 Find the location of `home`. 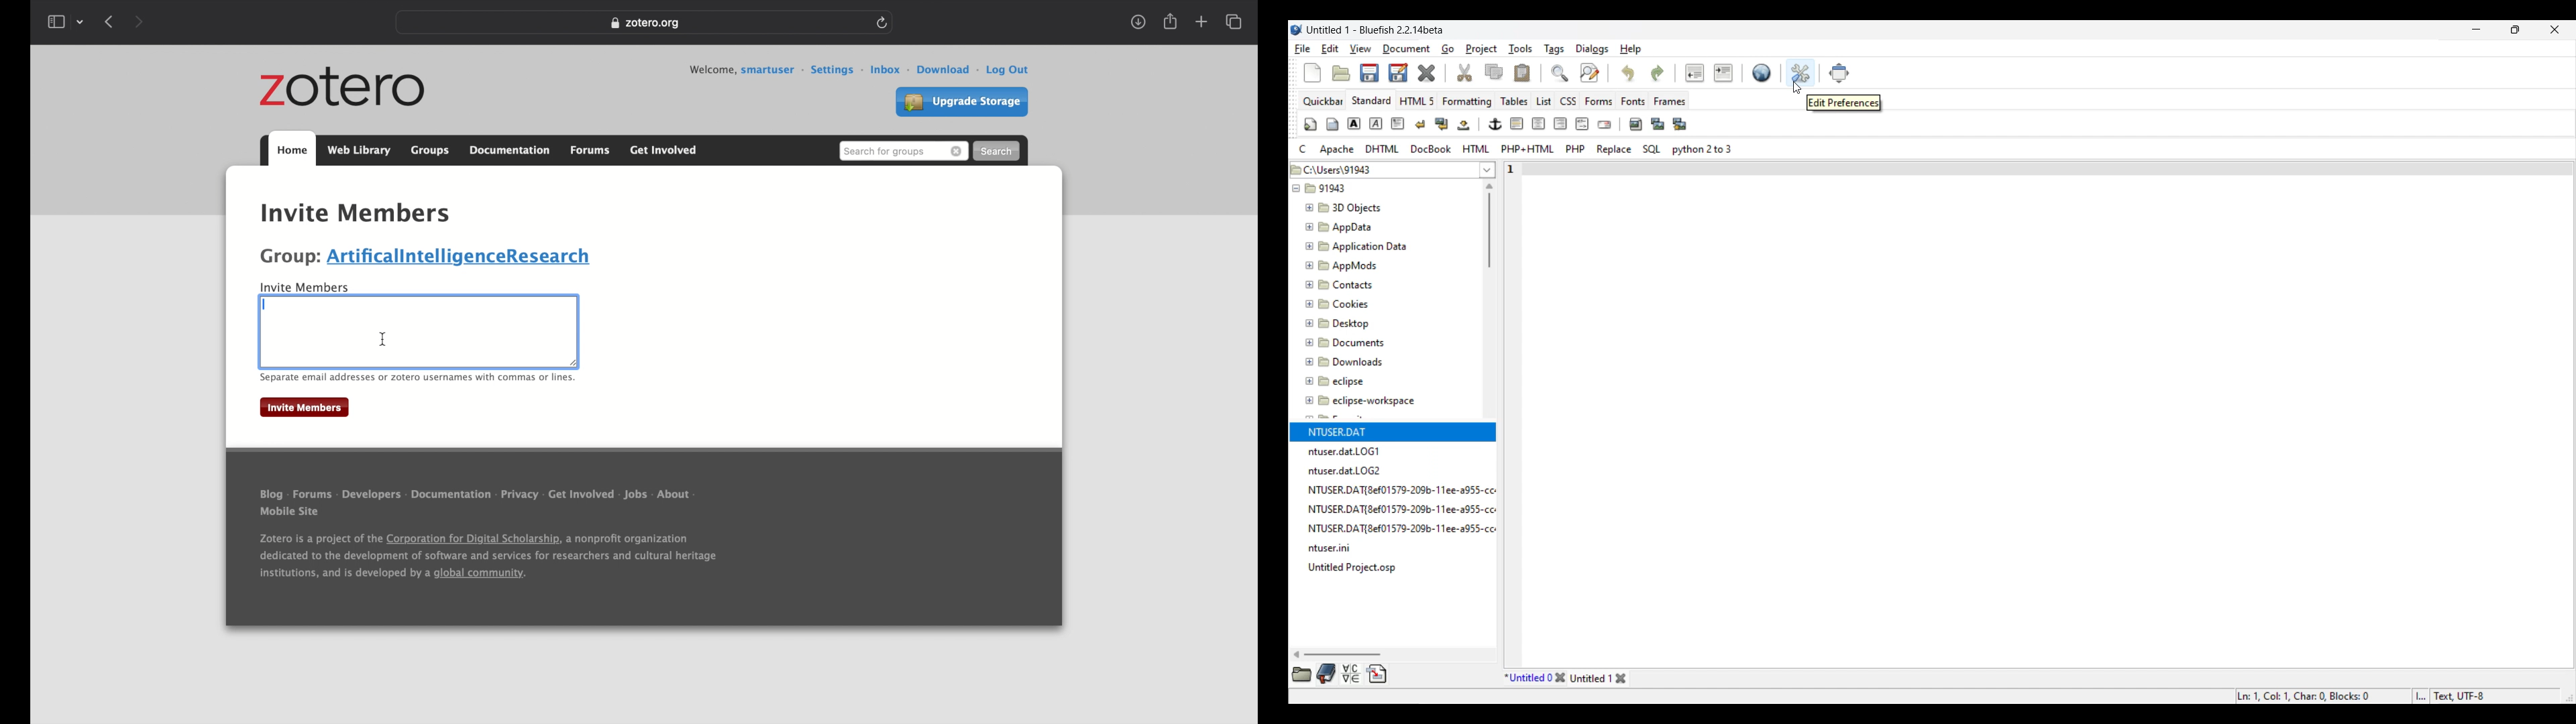

home is located at coordinates (279, 188).